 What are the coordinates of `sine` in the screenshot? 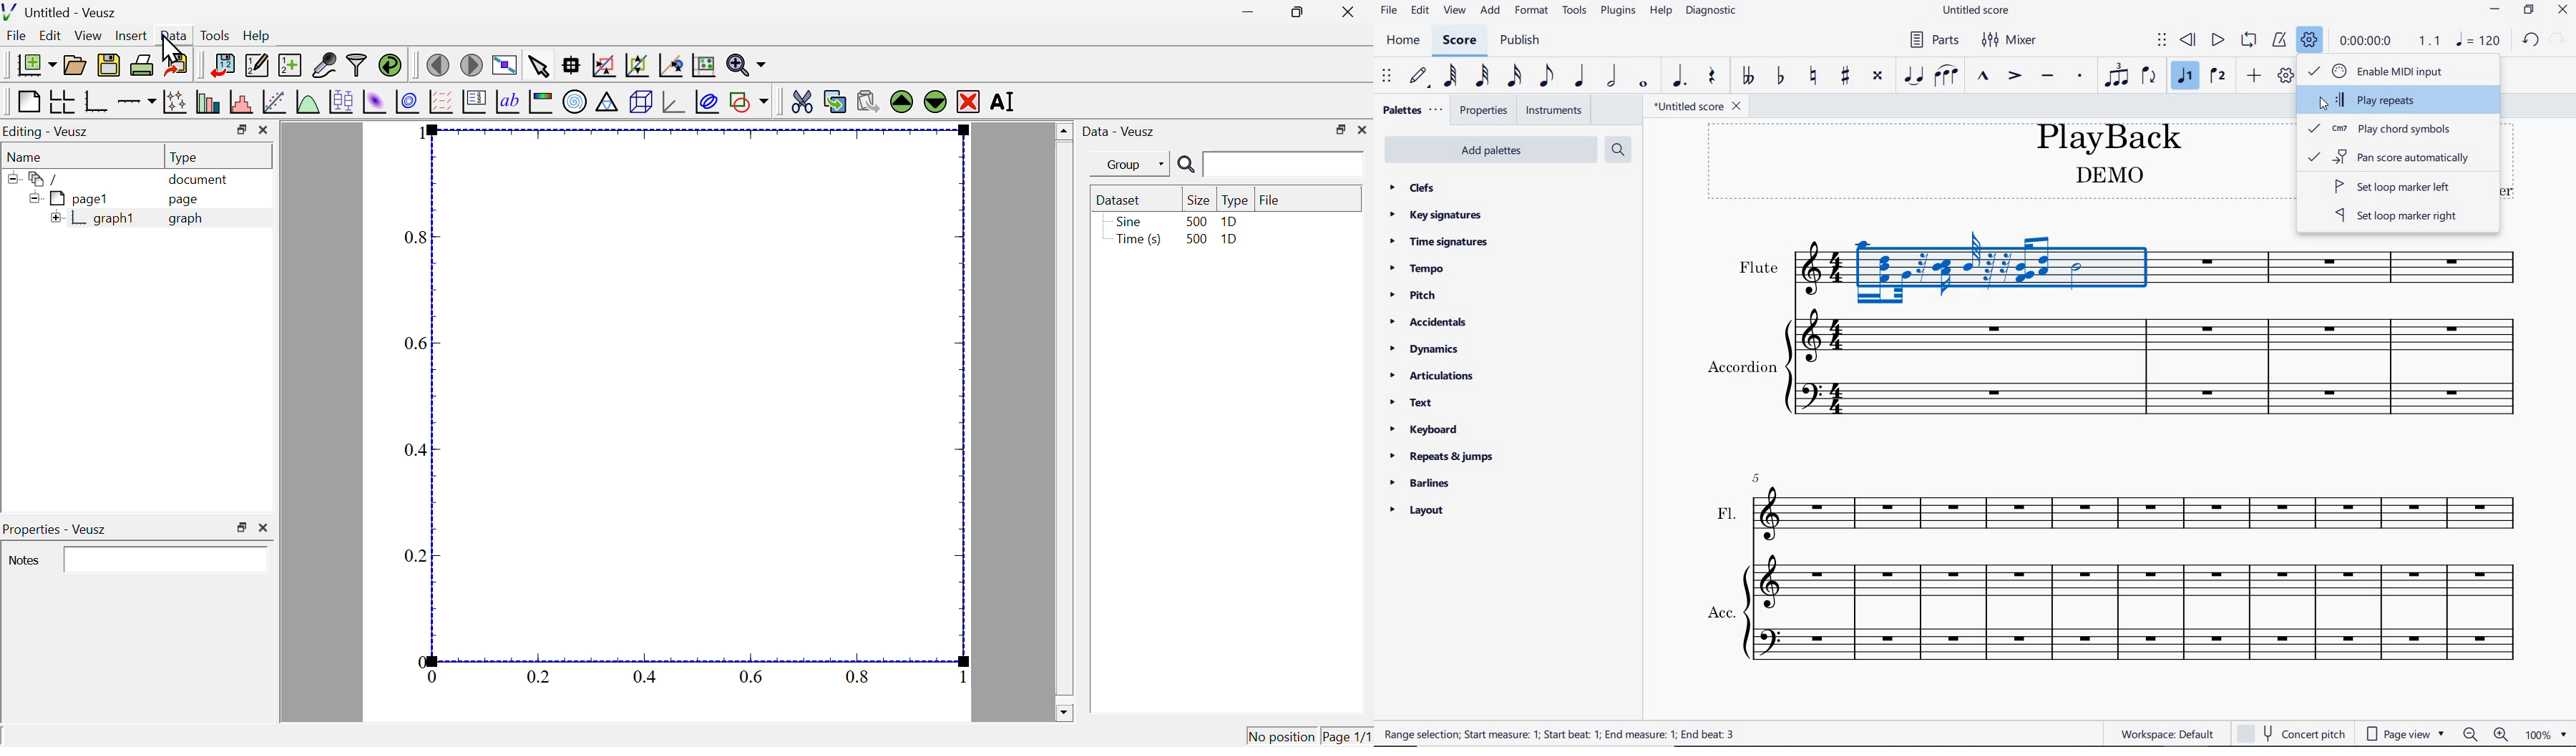 It's located at (1127, 221).